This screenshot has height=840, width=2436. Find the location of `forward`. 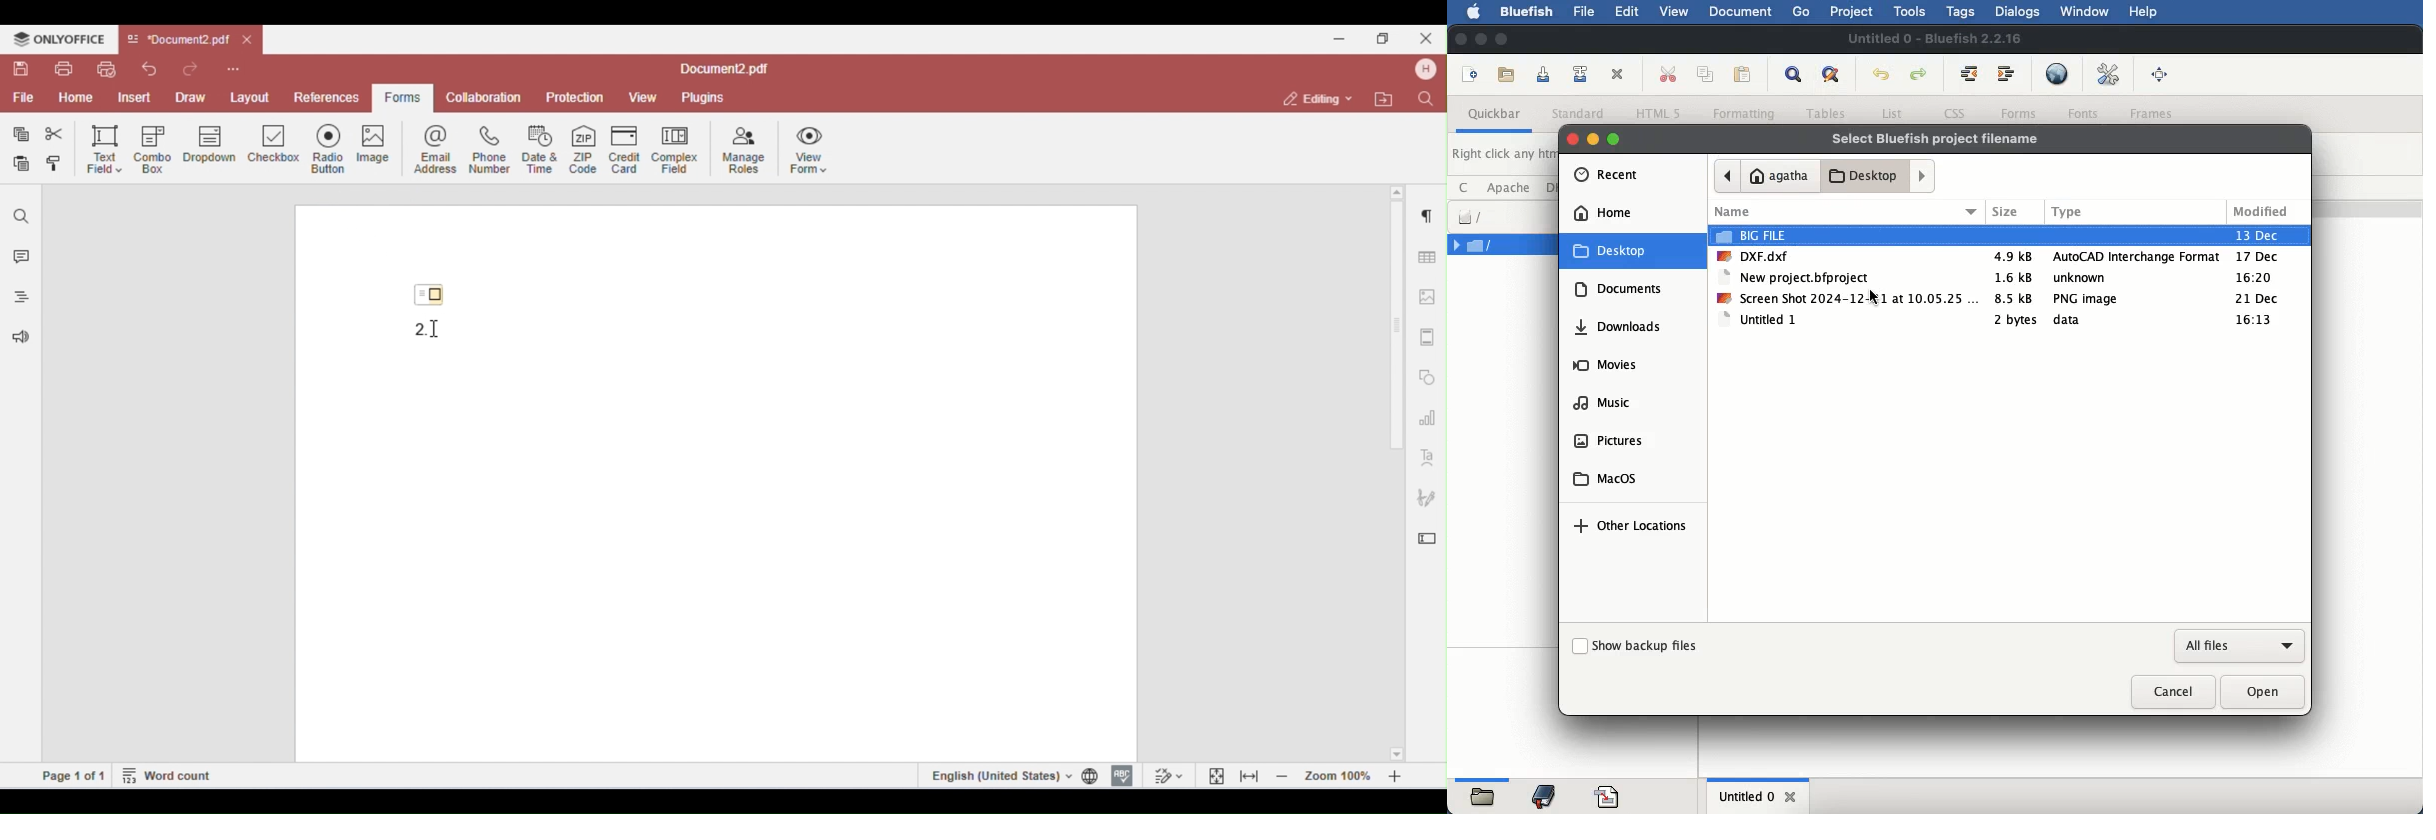

forward is located at coordinates (1923, 175).